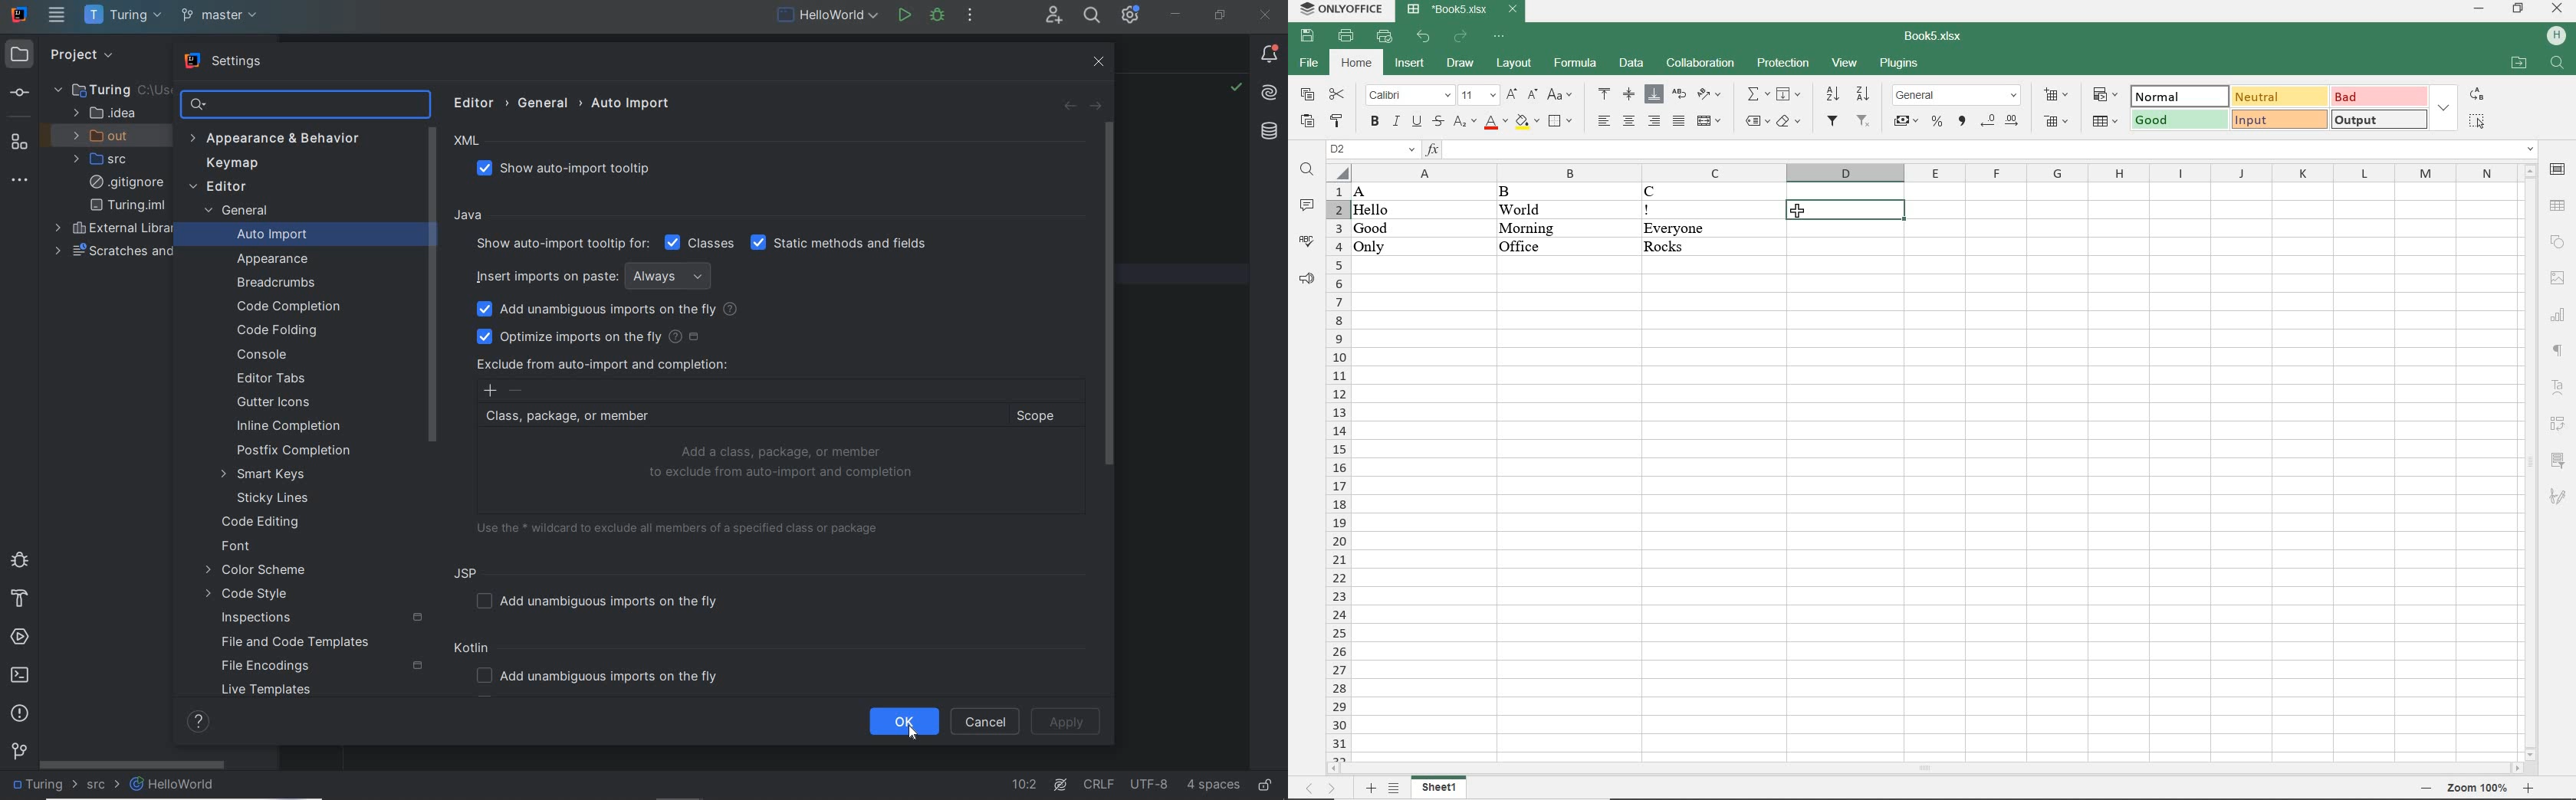  Describe the element at coordinates (1982, 150) in the screenshot. I see `input function` at that location.